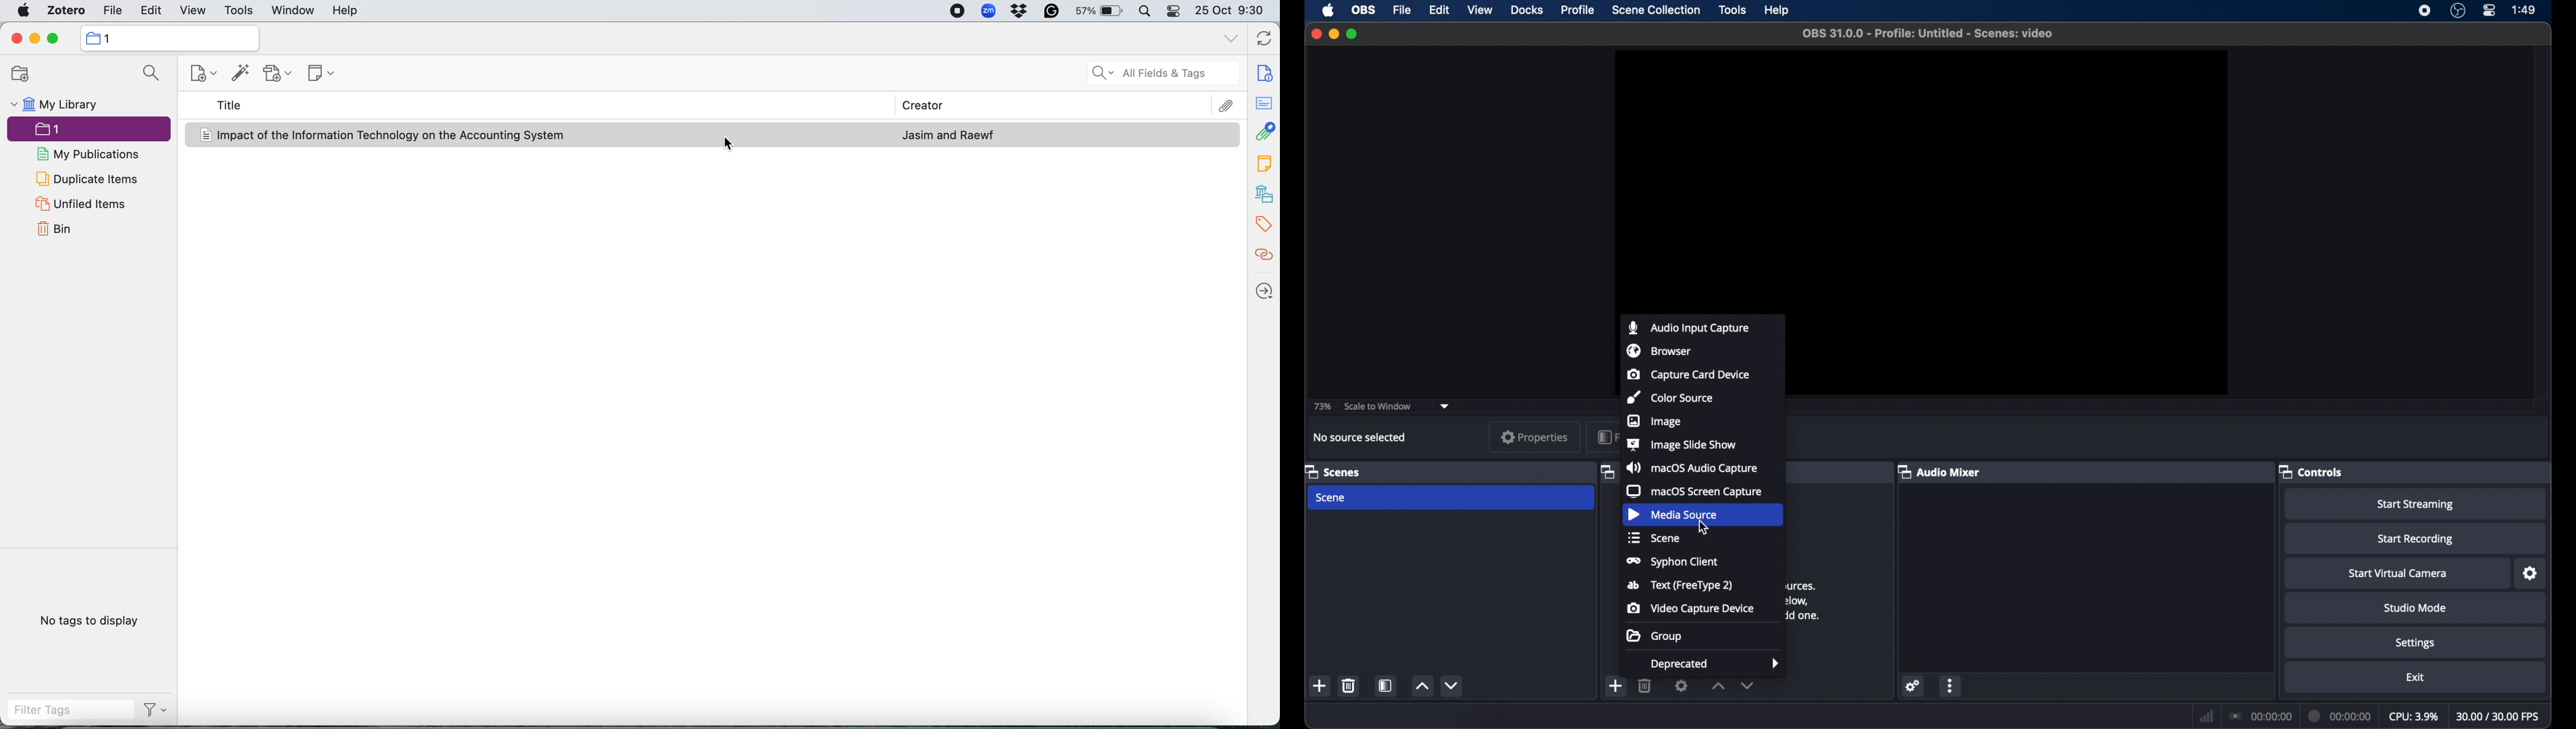  What do you see at coordinates (1263, 258) in the screenshot?
I see `related` at bounding box center [1263, 258].